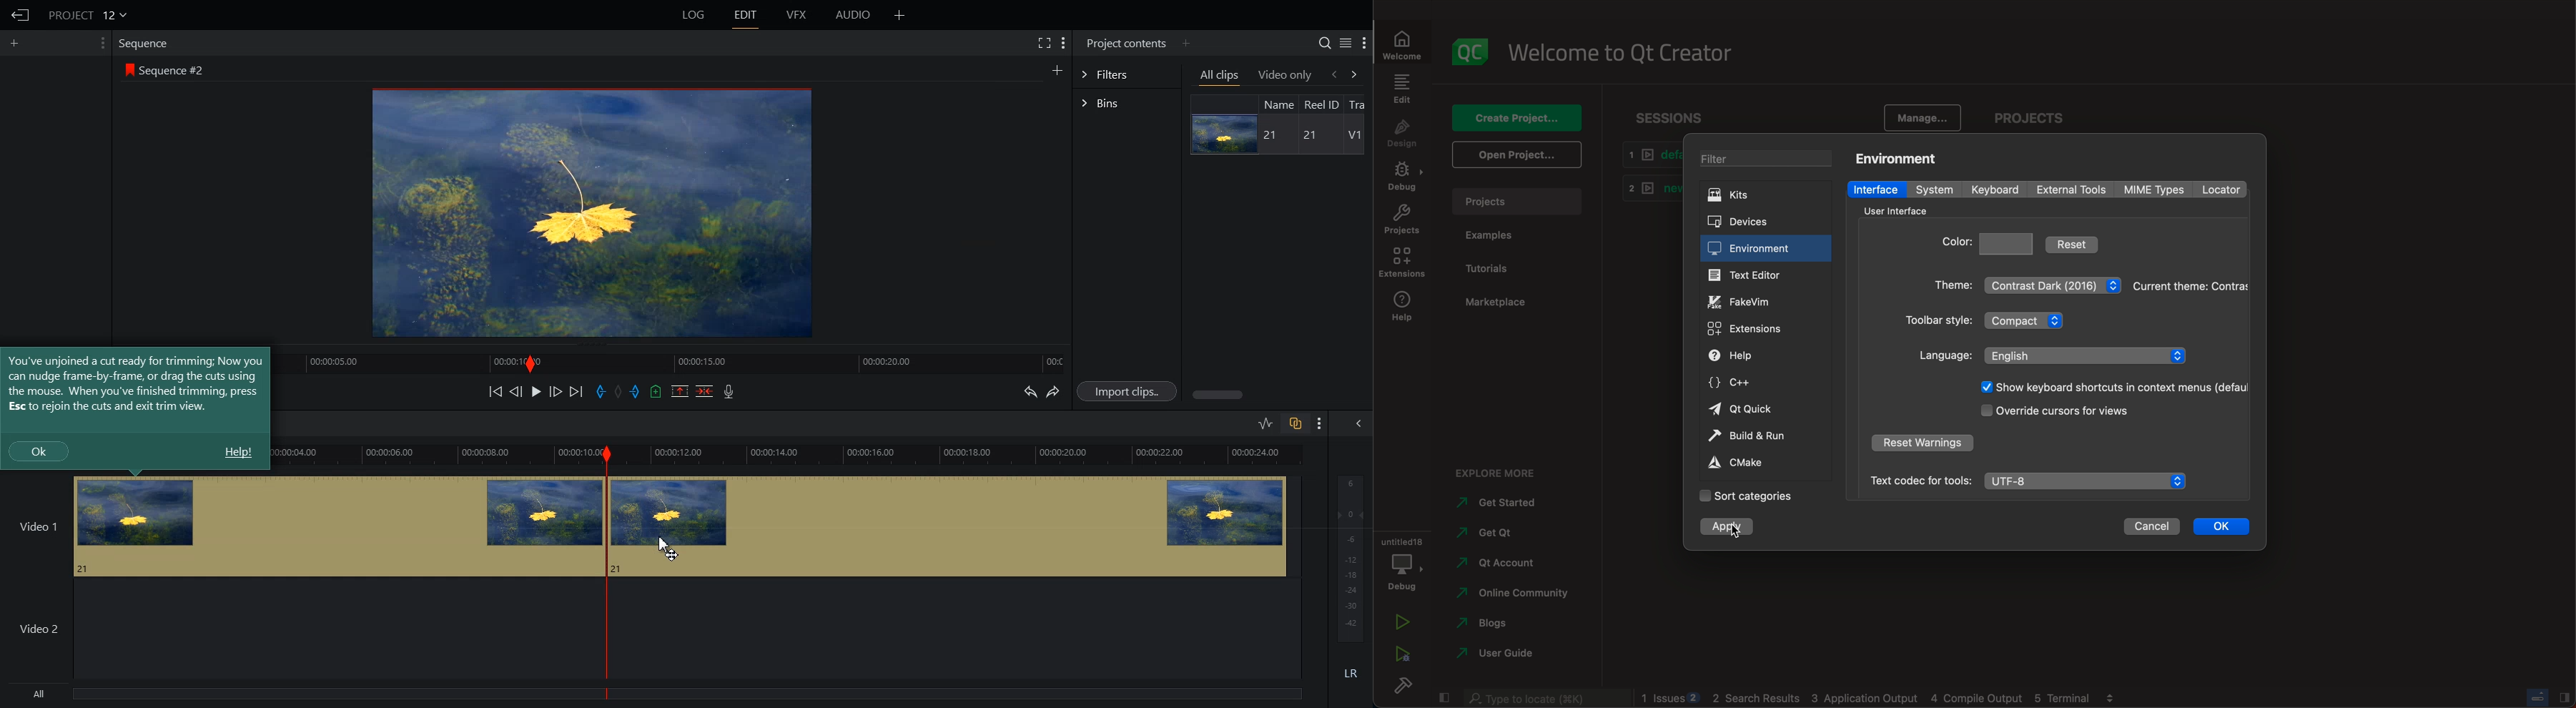 Image resolution: width=2576 pixels, height=728 pixels. What do you see at coordinates (556, 390) in the screenshot?
I see `Nudge one frame forward` at bounding box center [556, 390].